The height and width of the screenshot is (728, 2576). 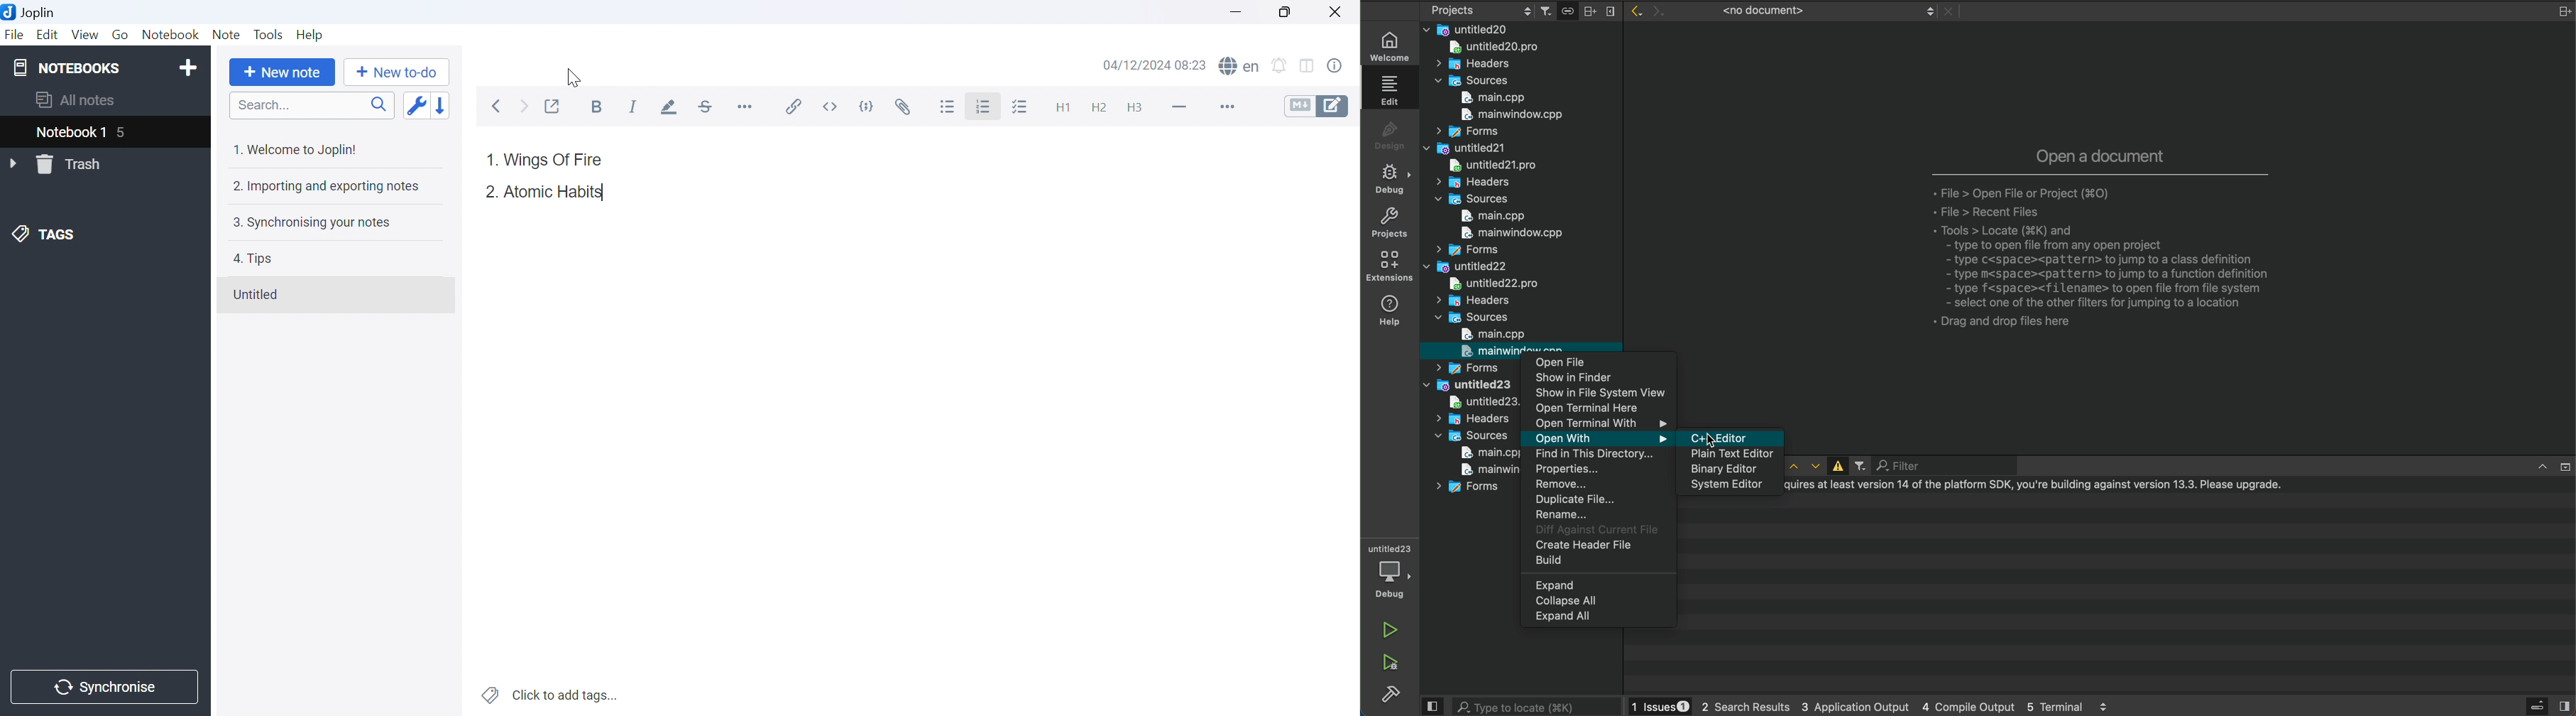 What do you see at coordinates (1949, 12) in the screenshot?
I see `close tab` at bounding box center [1949, 12].